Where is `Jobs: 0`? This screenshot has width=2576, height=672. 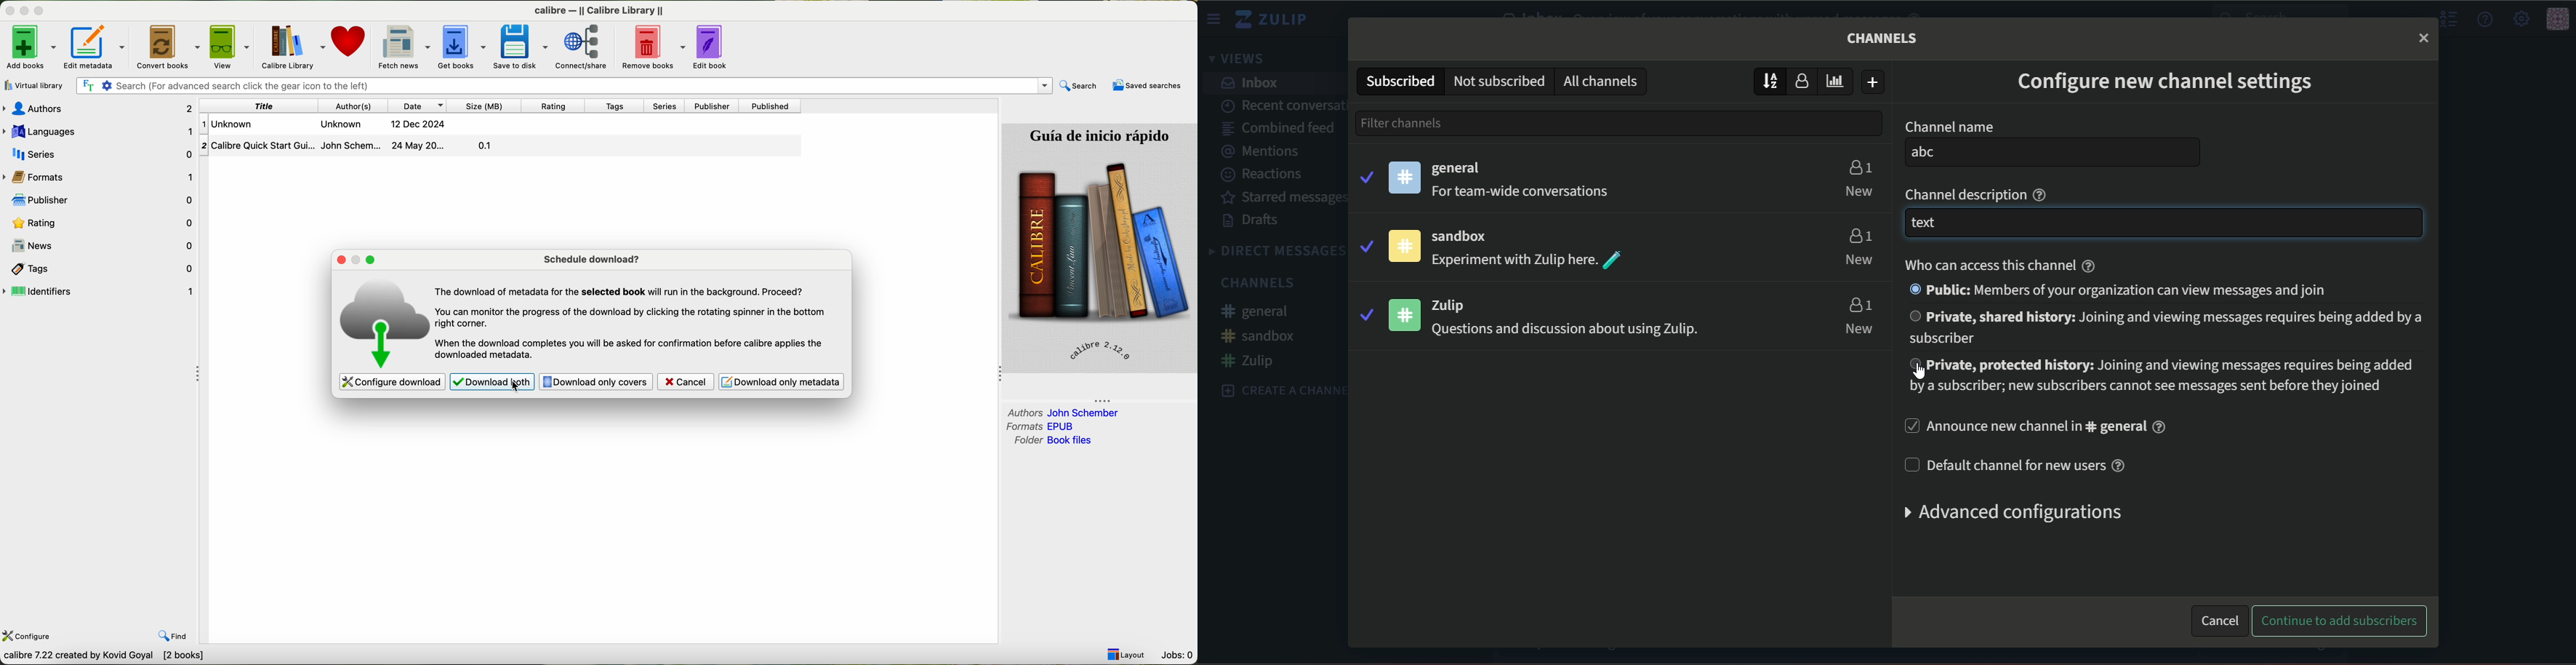 Jobs: 0 is located at coordinates (1178, 656).